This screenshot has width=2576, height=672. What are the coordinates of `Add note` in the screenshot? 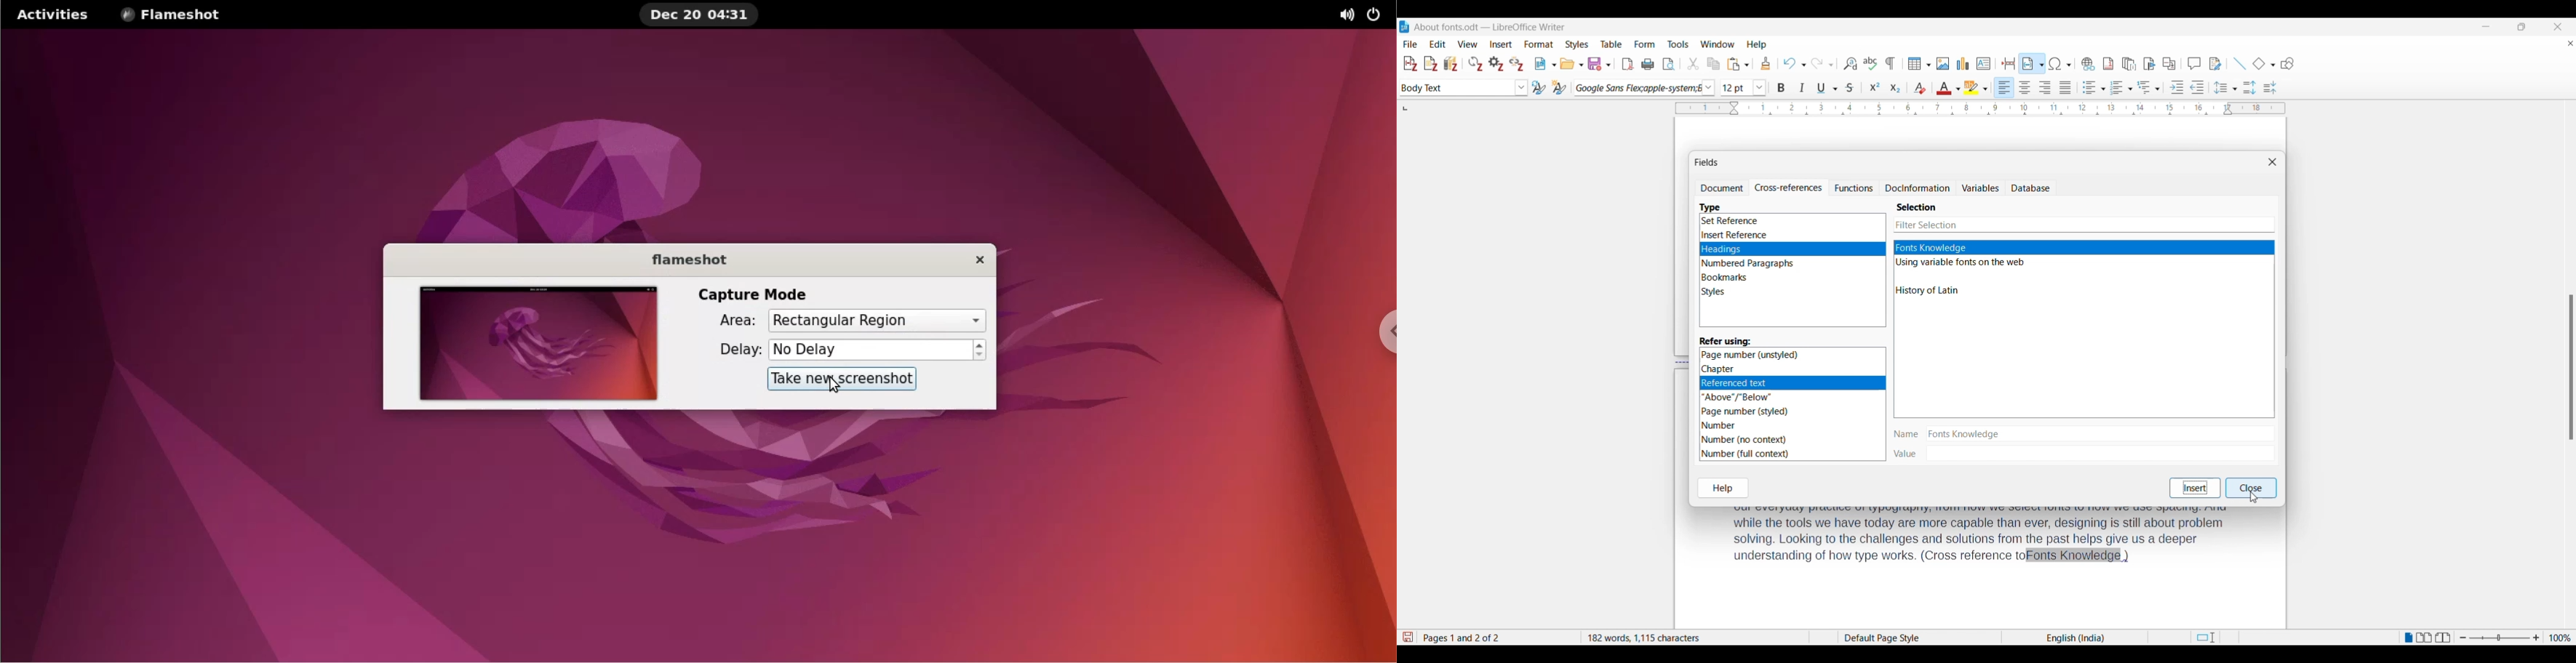 It's located at (1431, 64).